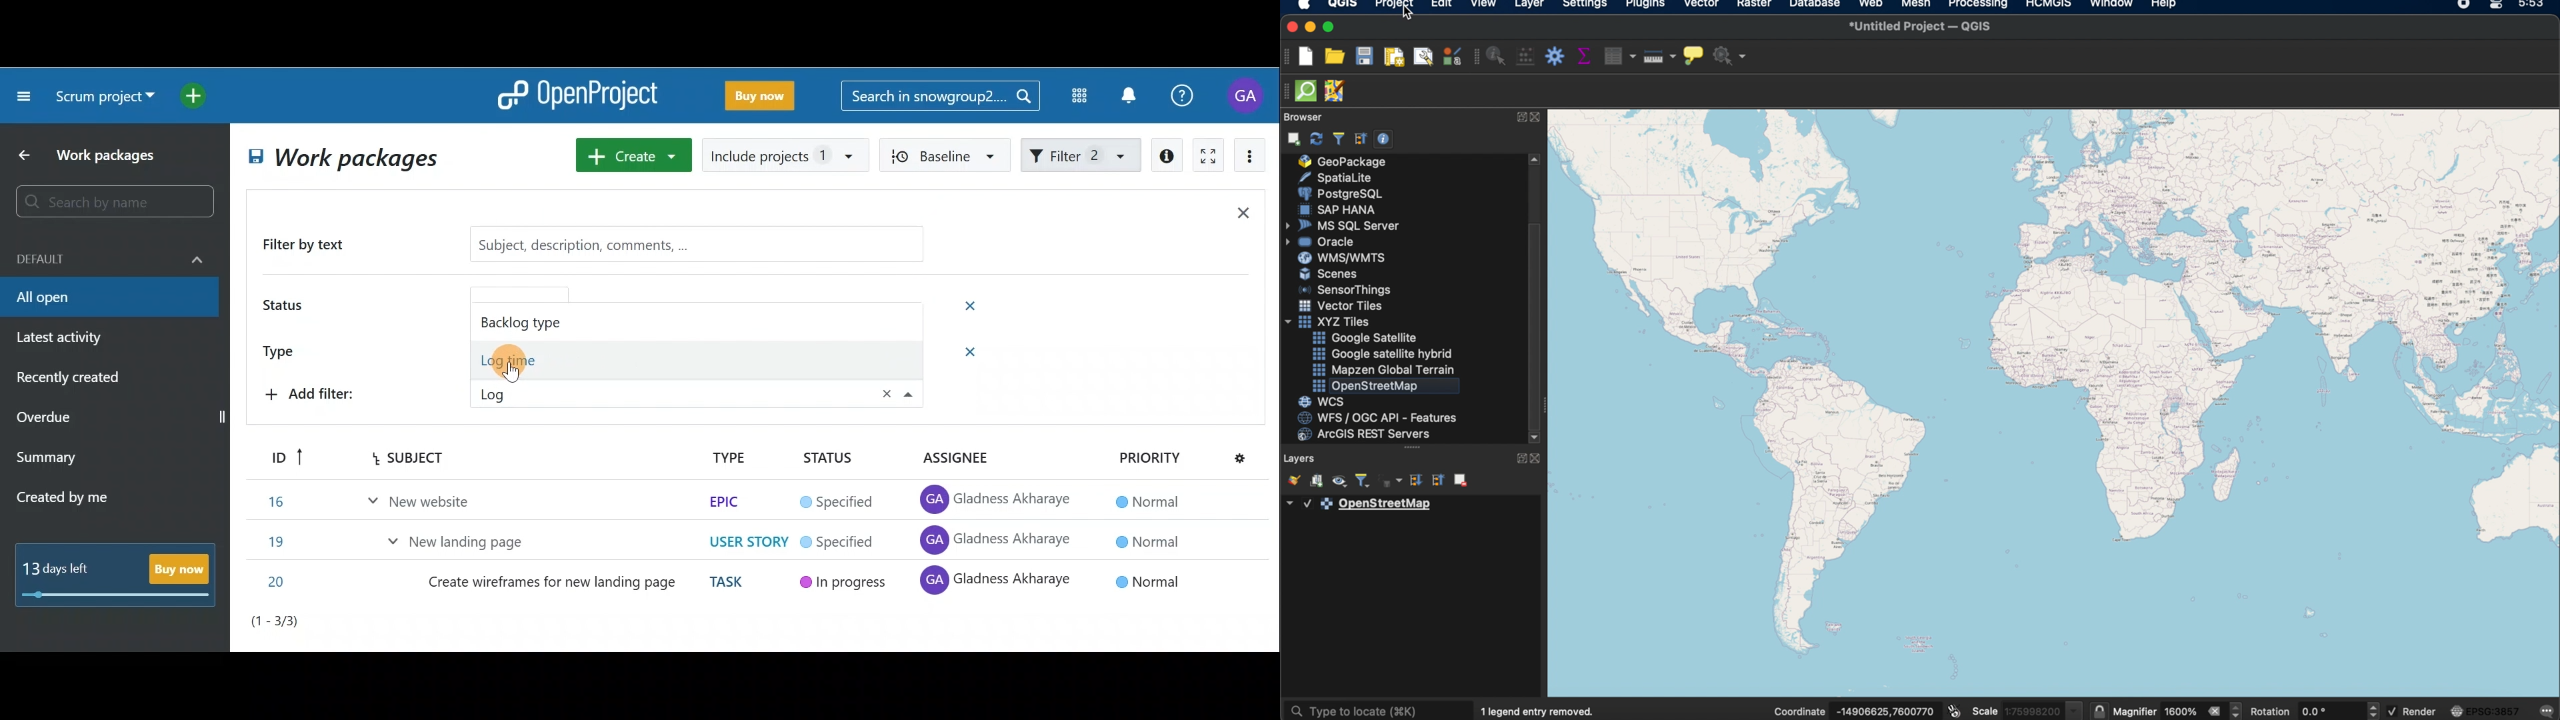 The image size is (2576, 728). What do you see at coordinates (1553, 56) in the screenshot?
I see `toolbox` at bounding box center [1553, 56].